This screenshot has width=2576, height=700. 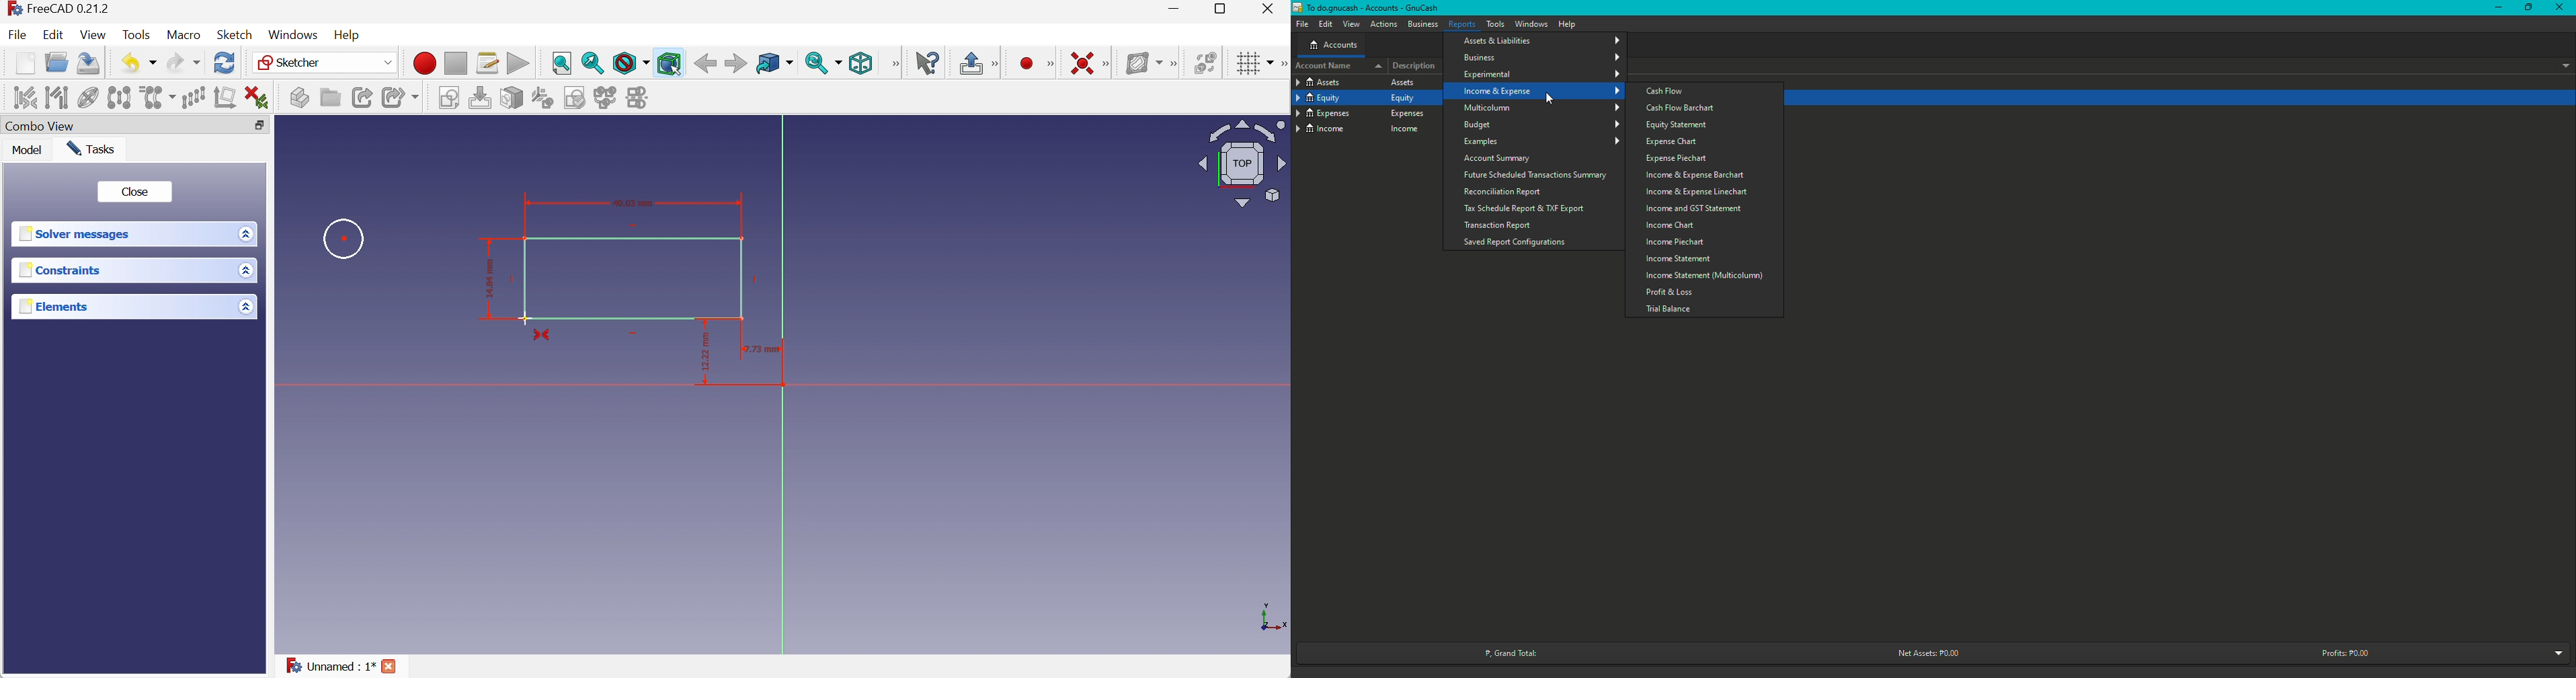 I want to click on Net Assets, so click(x=1931, y=653).